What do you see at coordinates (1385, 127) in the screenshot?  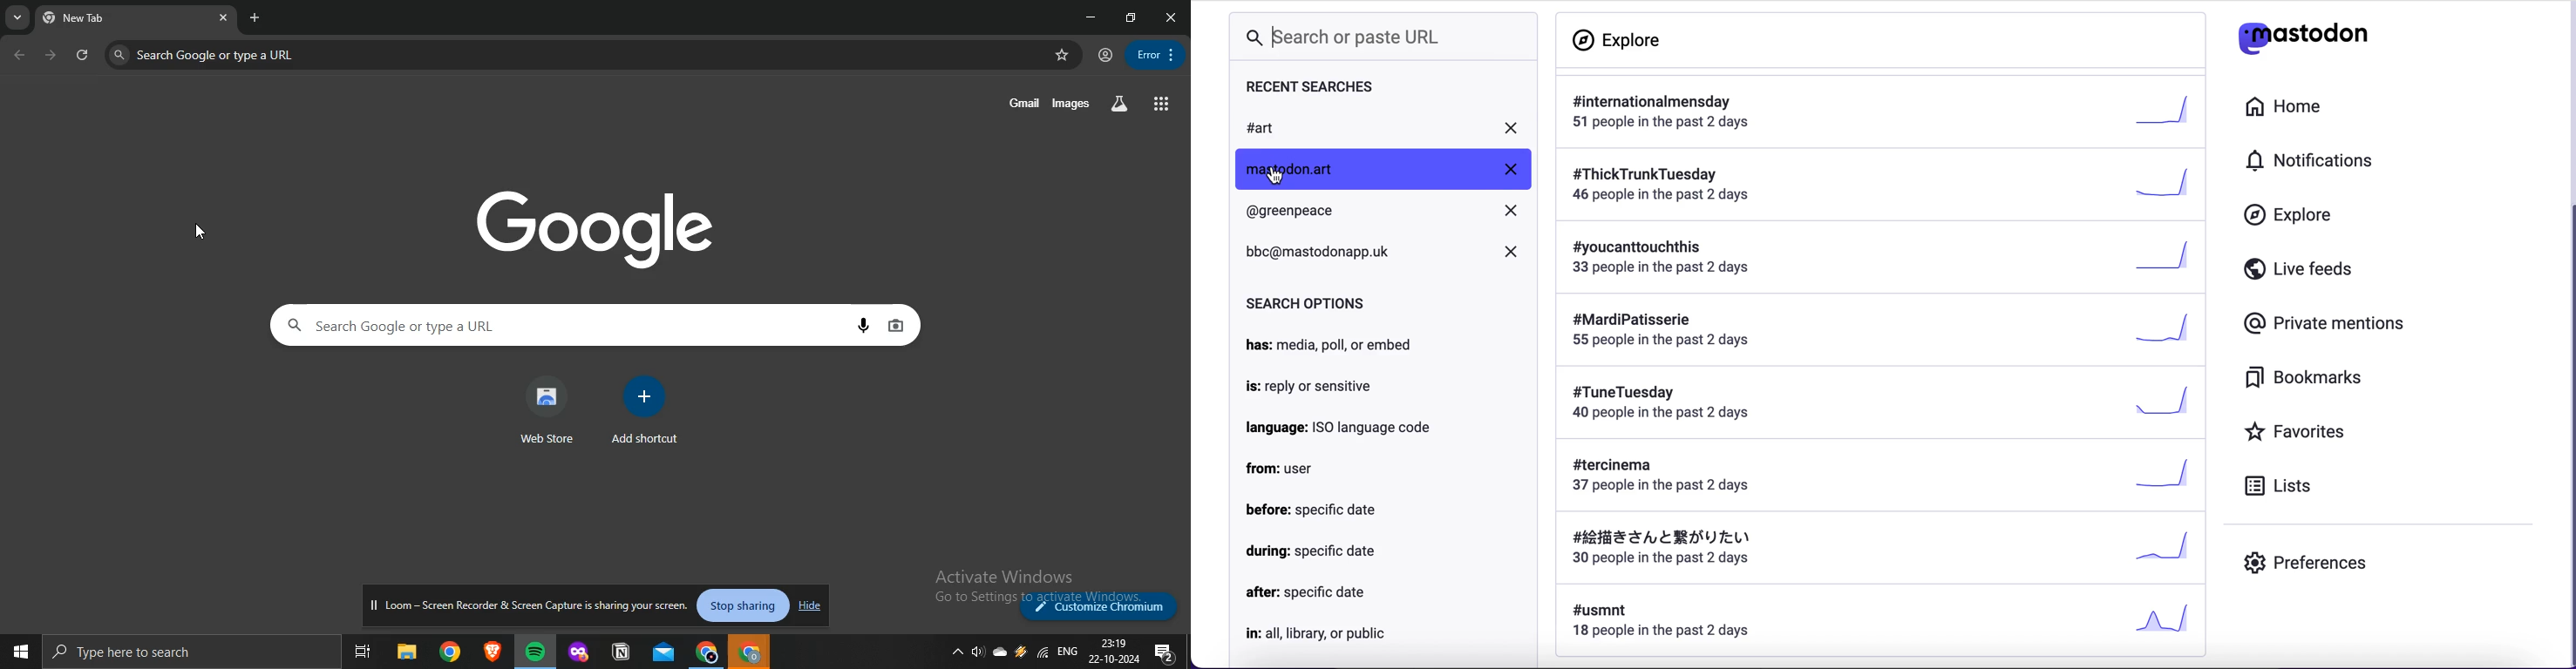 I see `art` at bounding box center [1385, 127].